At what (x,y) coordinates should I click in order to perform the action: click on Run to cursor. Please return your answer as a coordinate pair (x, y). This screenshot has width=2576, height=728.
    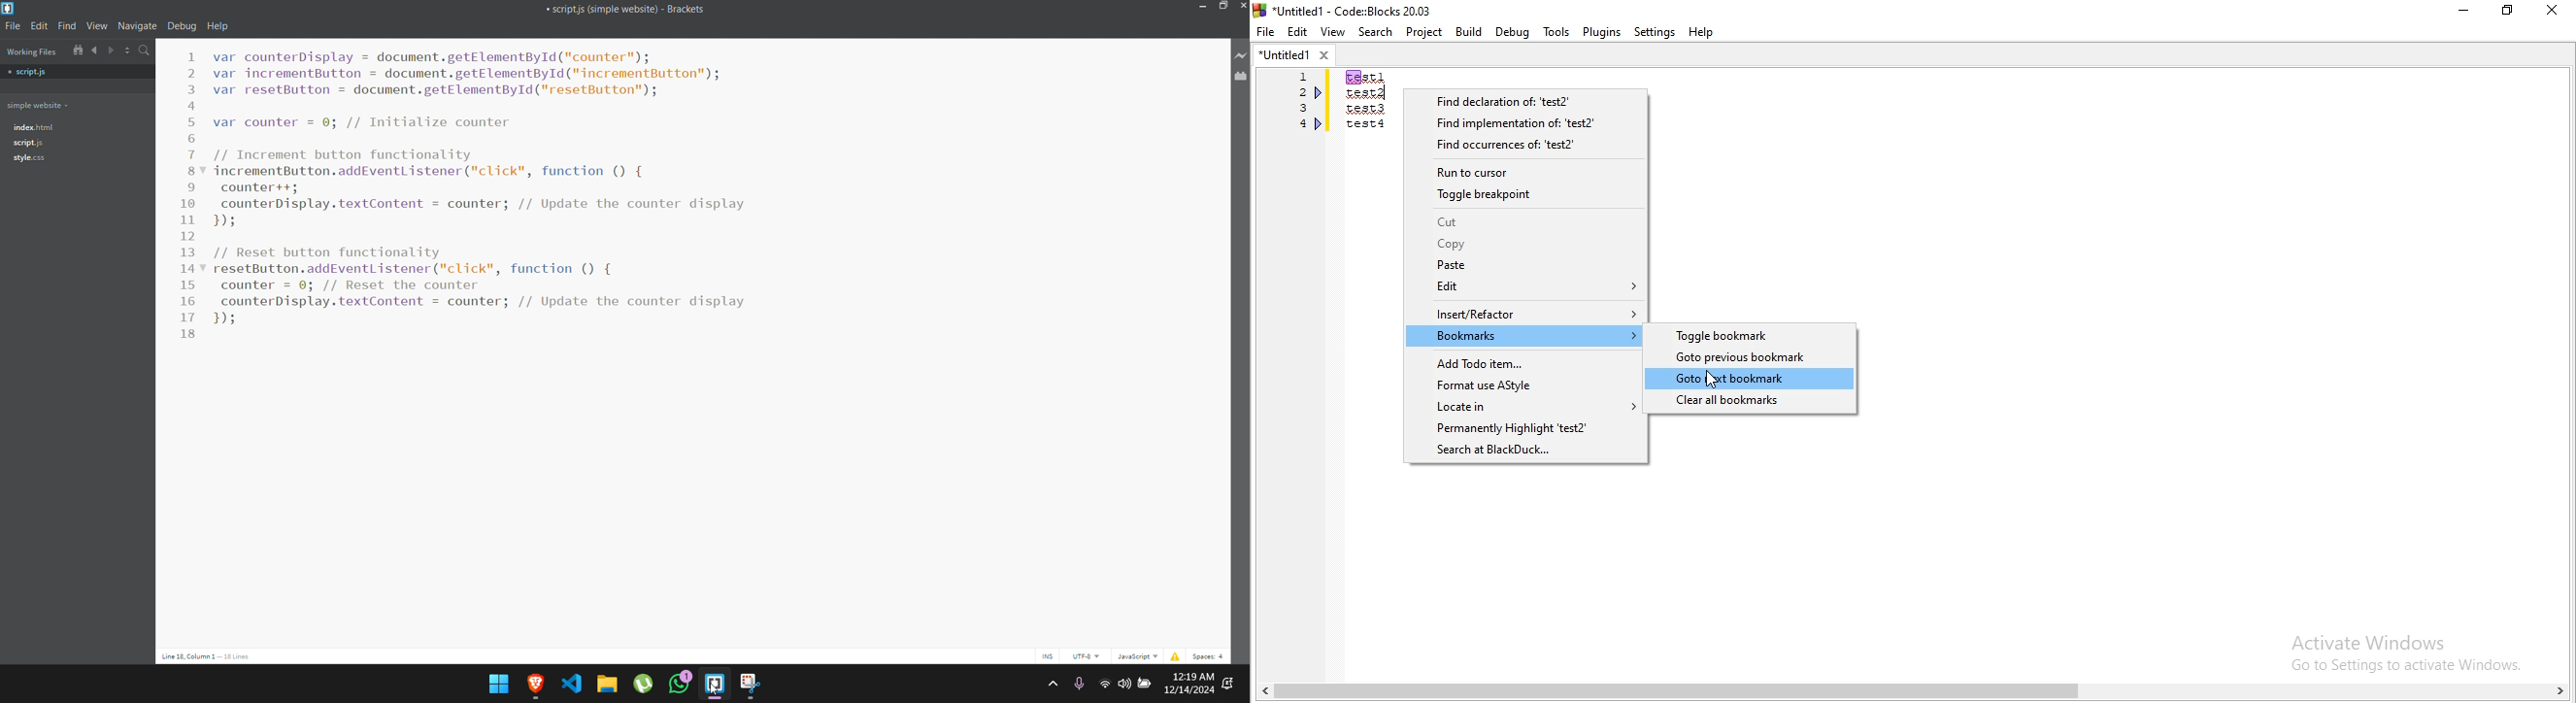
    Looking at the image, I should click on (1526, 172).